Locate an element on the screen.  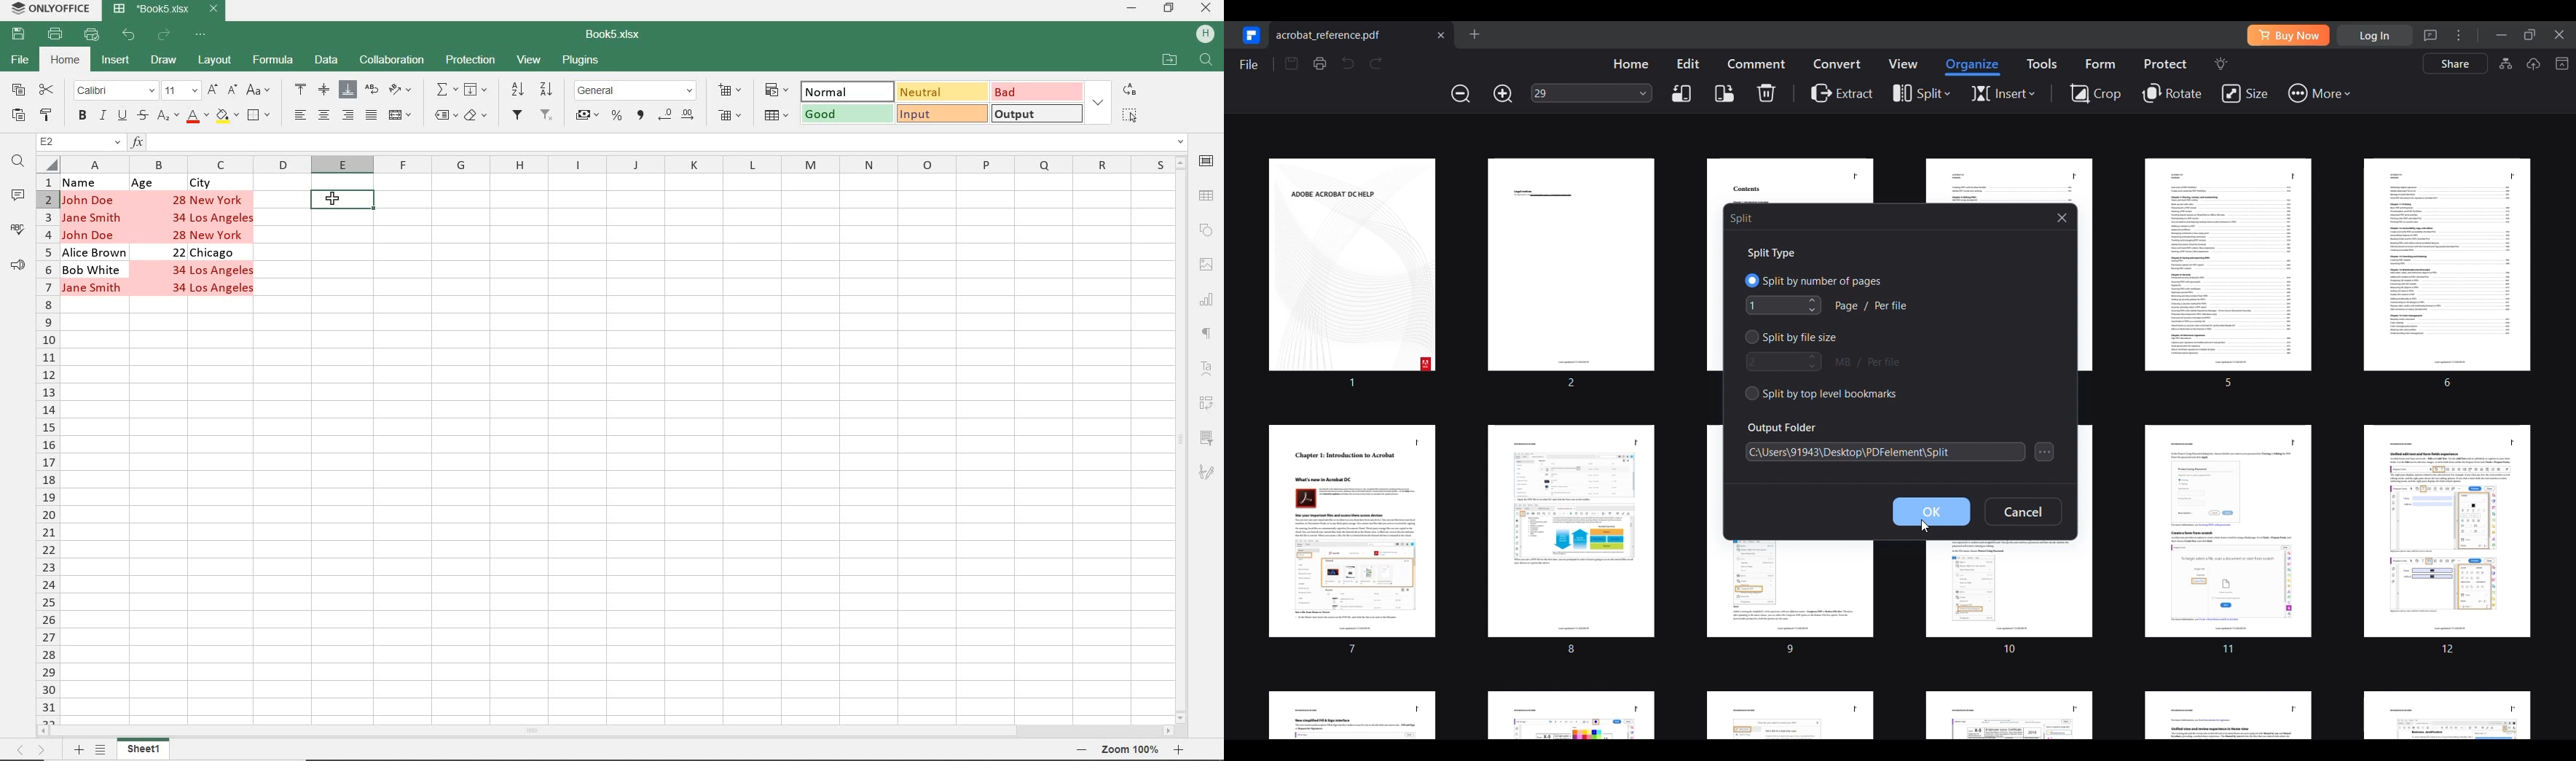
SIGNATURE is located at coordinates (1208, 472).